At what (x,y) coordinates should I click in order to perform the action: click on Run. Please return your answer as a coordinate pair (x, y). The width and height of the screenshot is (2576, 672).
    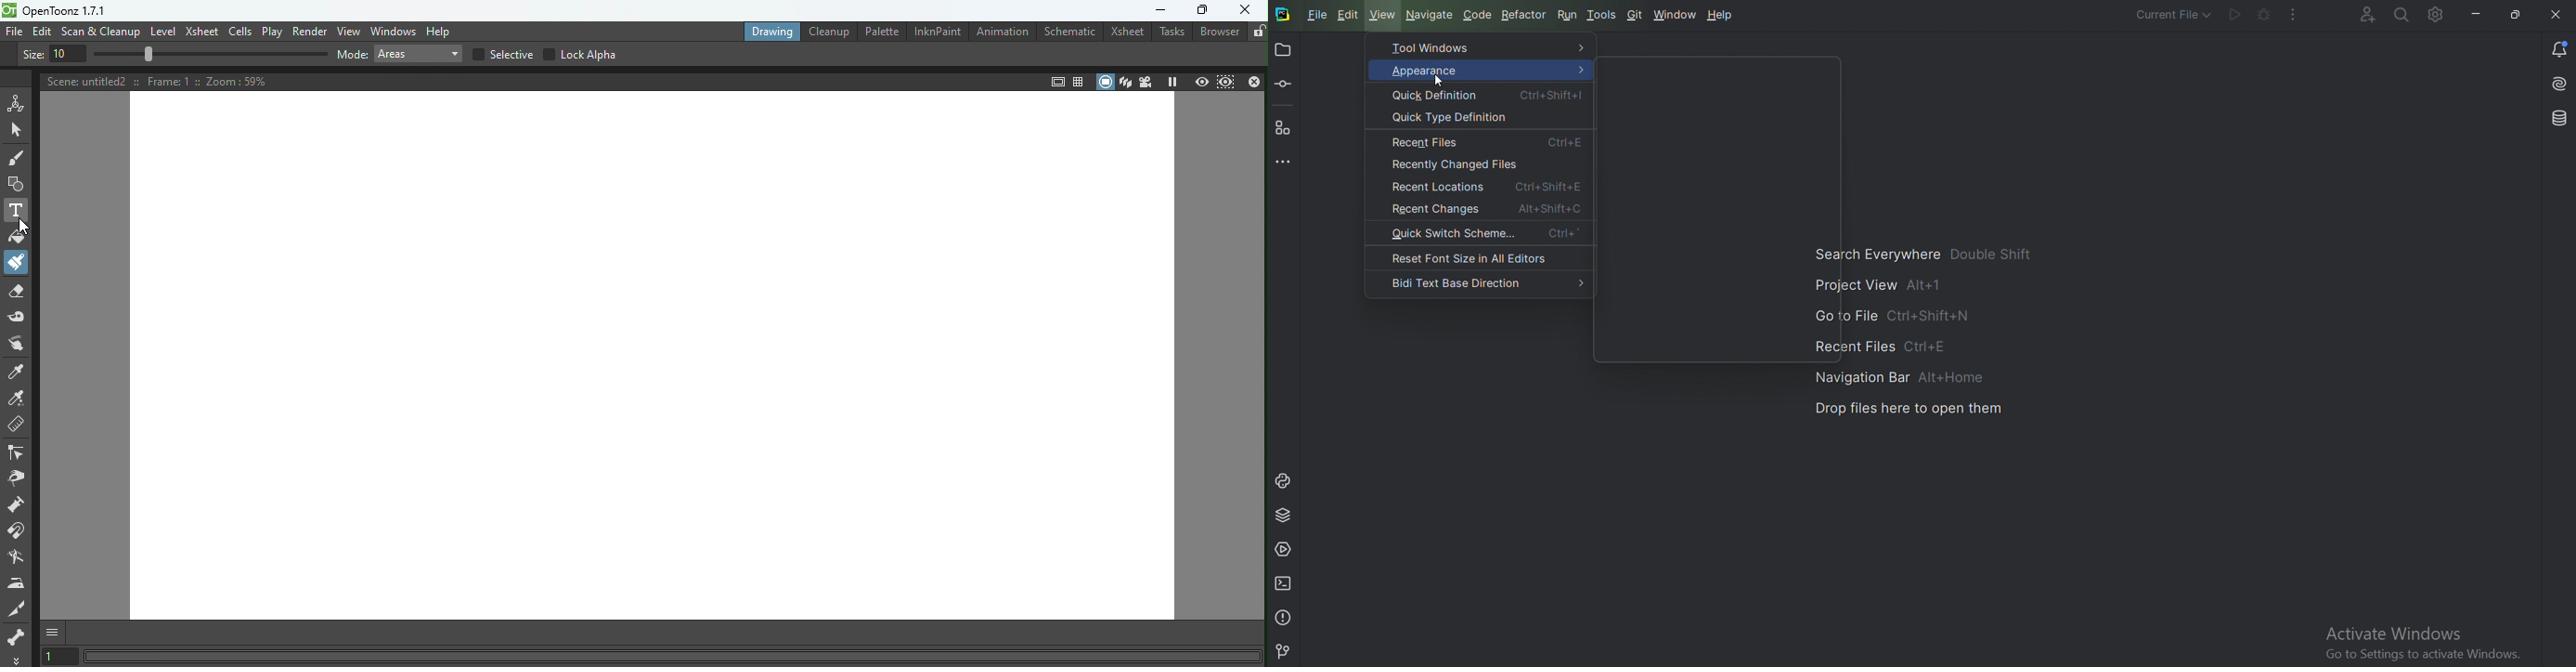
    Looking at the image, I should click on (2234, 15).